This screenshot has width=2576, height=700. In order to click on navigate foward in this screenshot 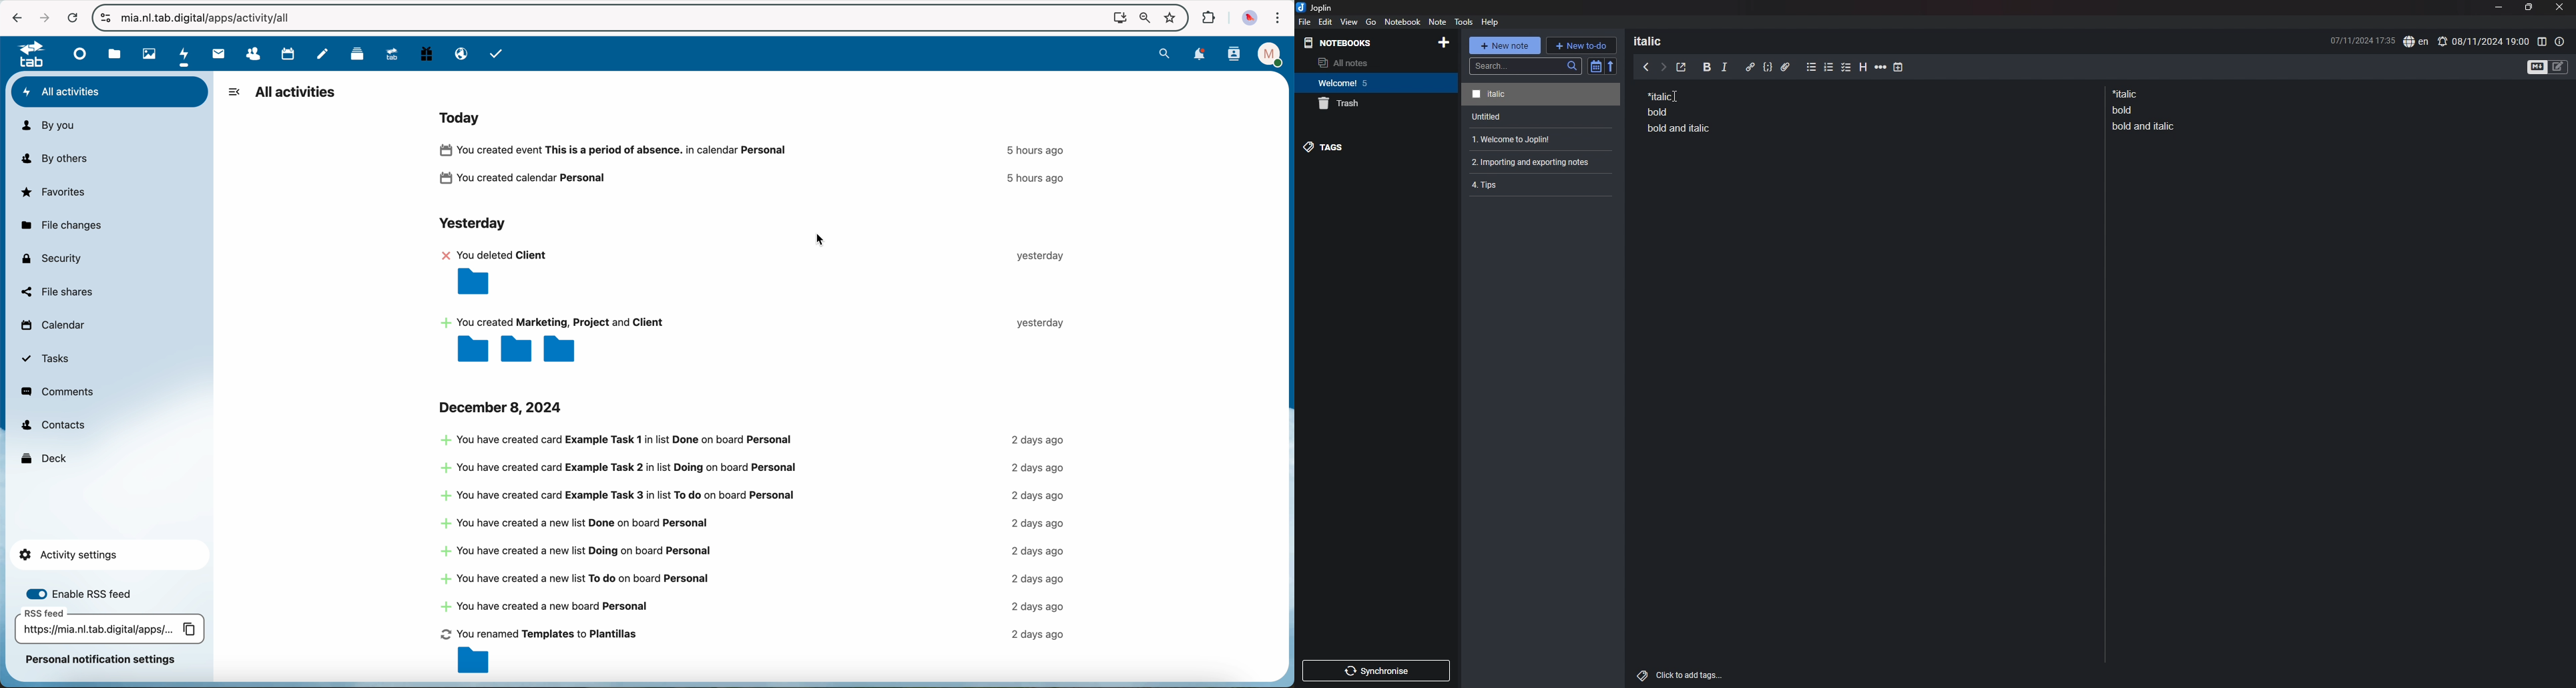, I will do `click(43, 18)`.